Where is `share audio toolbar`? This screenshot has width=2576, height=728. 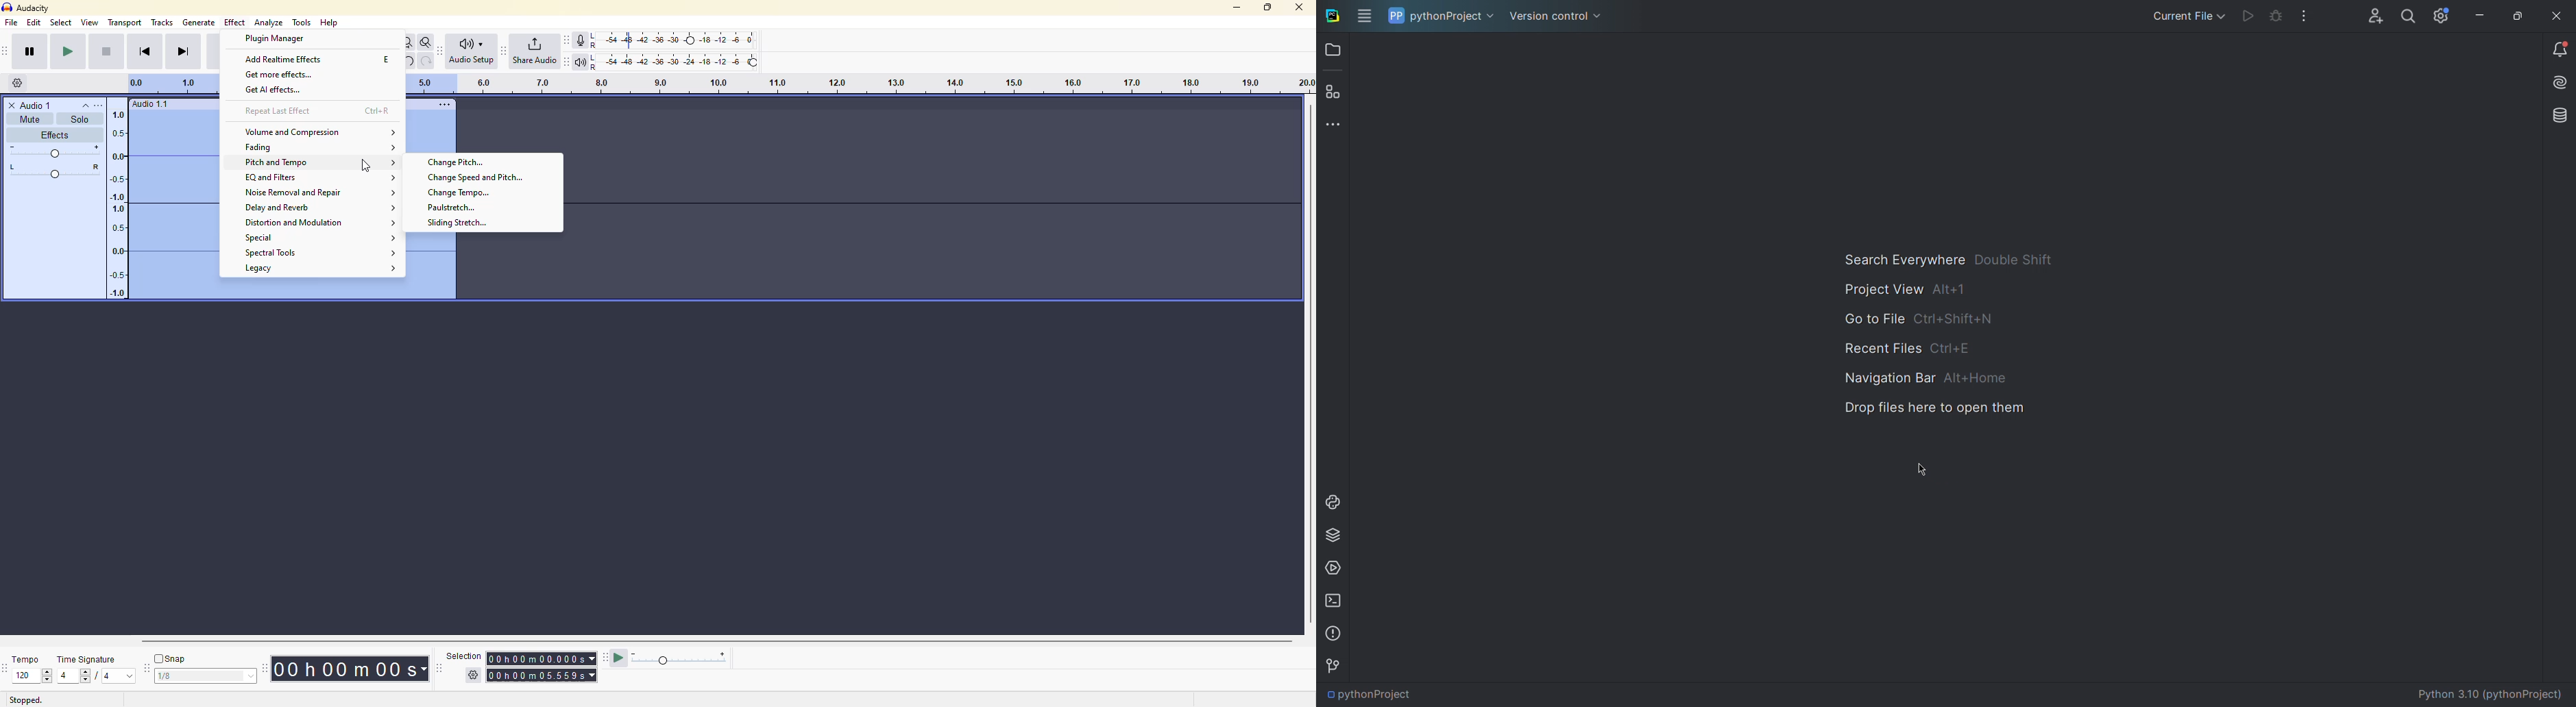 share audio toolbar is located at coordinates (502, 51).